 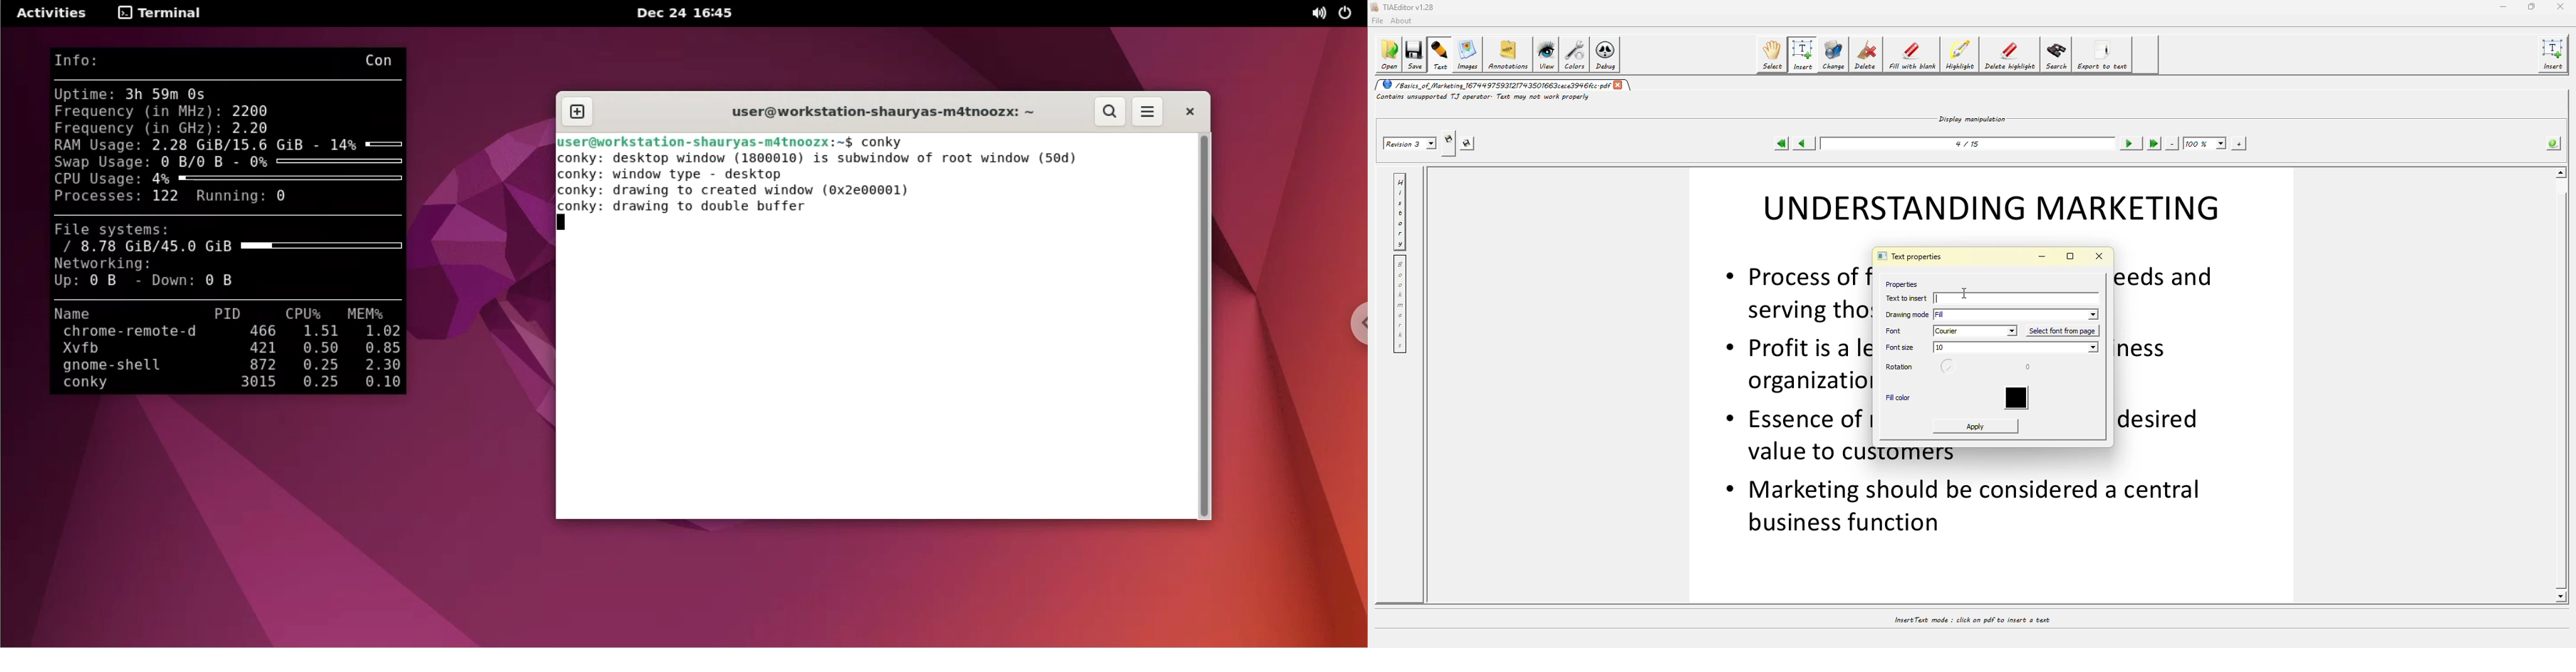 What do you see at coordinates (1508, 55) in the screenshot?
I see `annotations` at bounding box center [1508, 55].